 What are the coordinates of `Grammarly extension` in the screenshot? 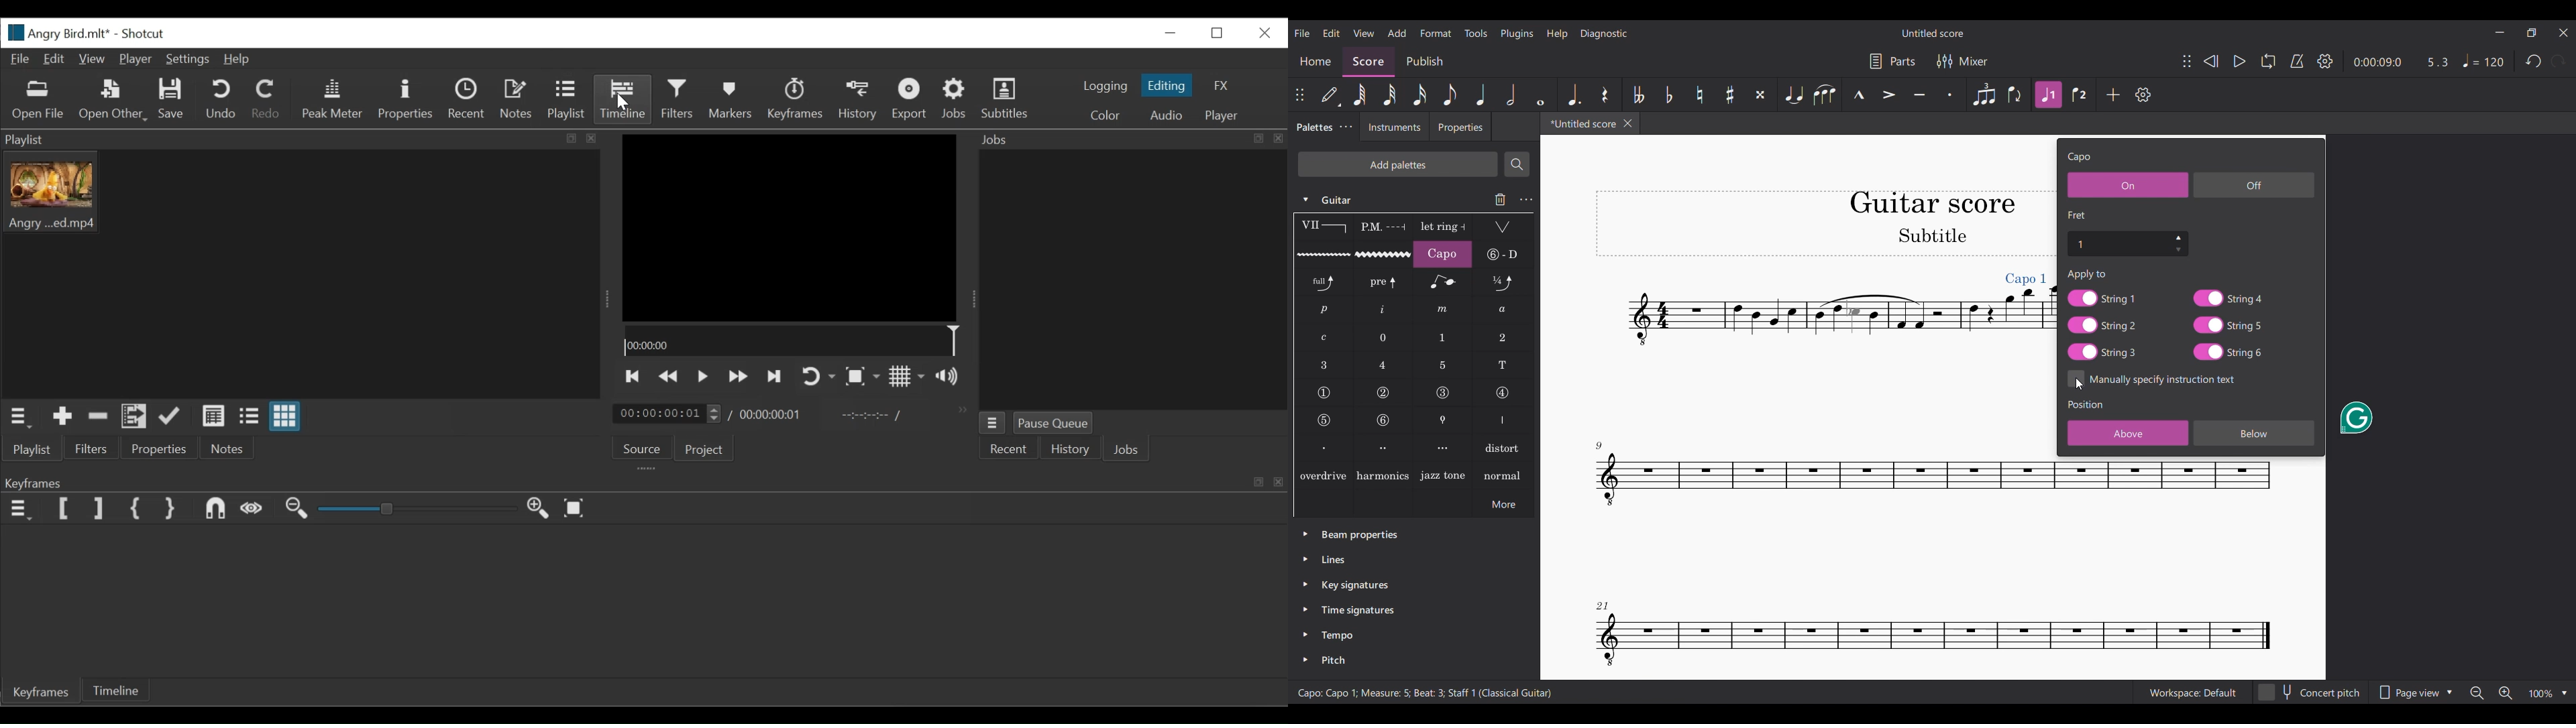 It's located at (2355, 418).